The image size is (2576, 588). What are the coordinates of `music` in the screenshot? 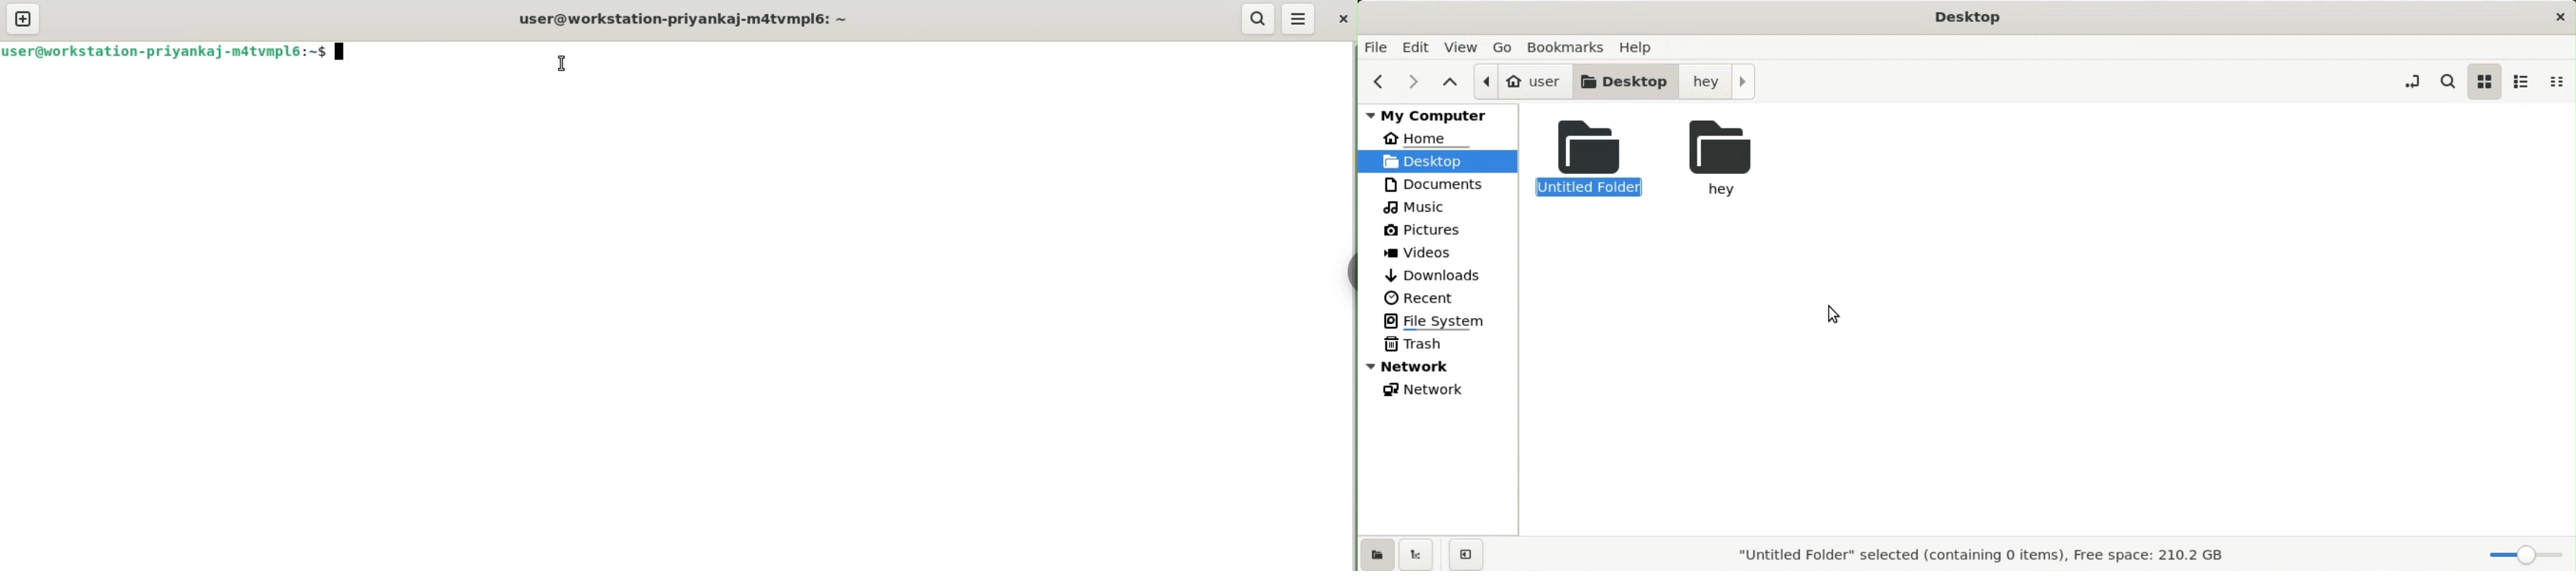 It's located at (1417, 207).